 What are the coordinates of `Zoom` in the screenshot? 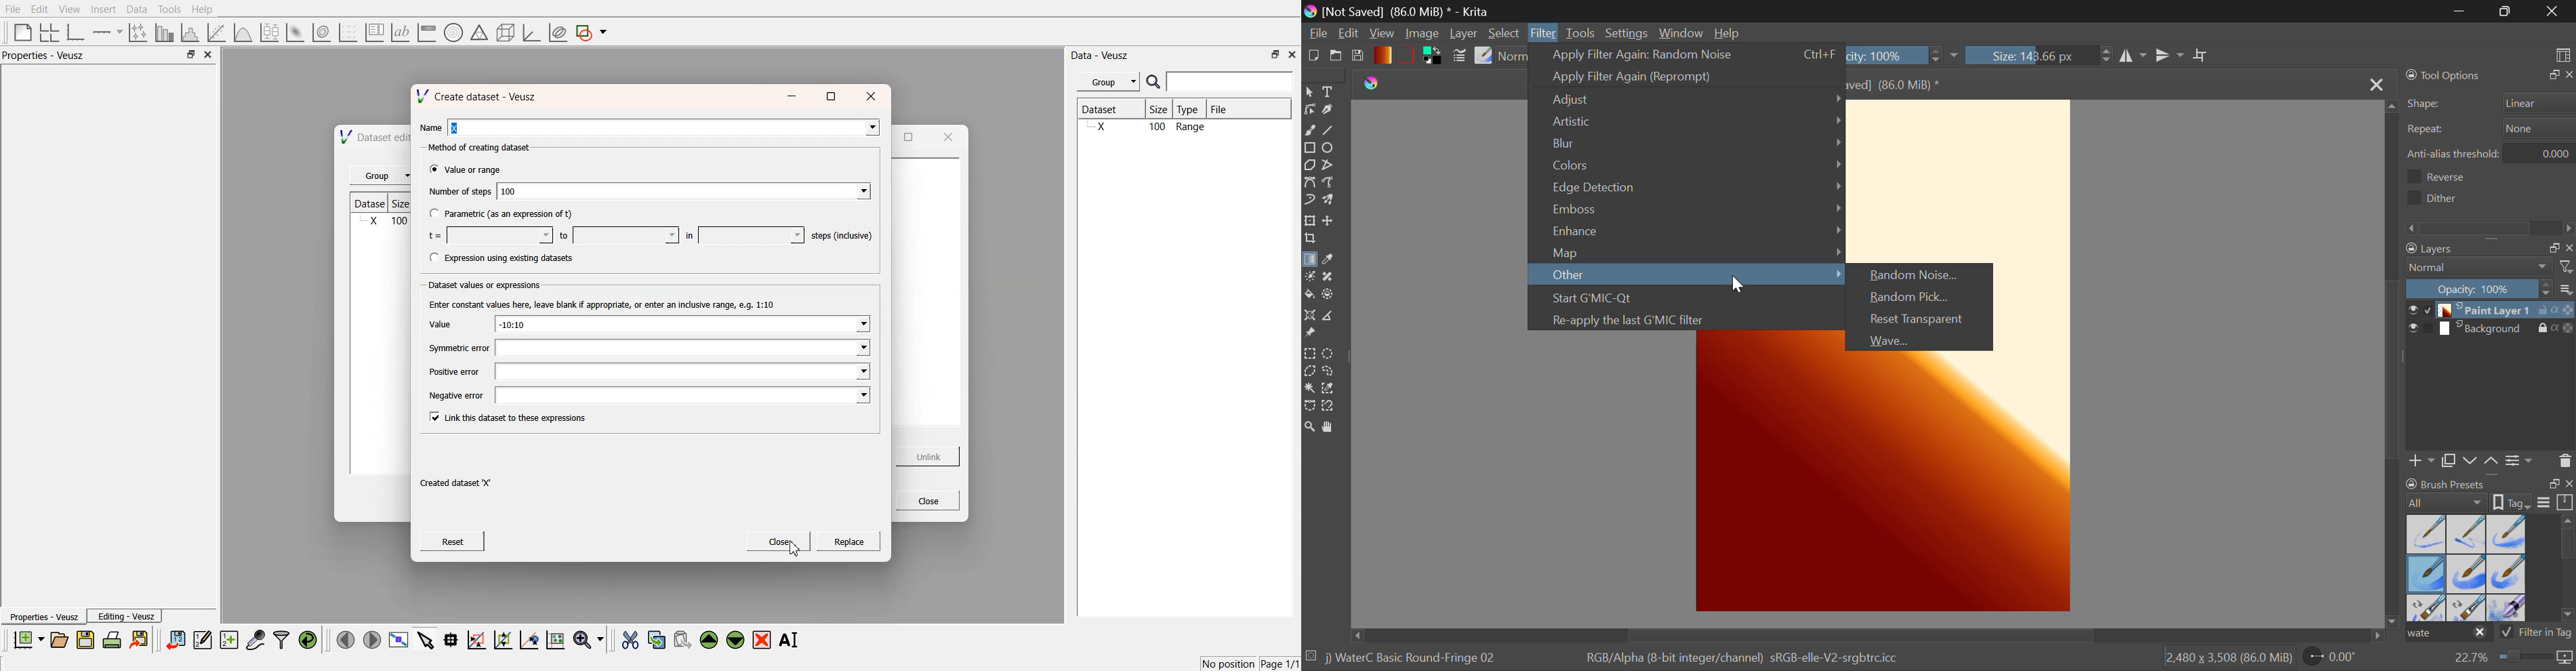 It's located at (1310, 427).